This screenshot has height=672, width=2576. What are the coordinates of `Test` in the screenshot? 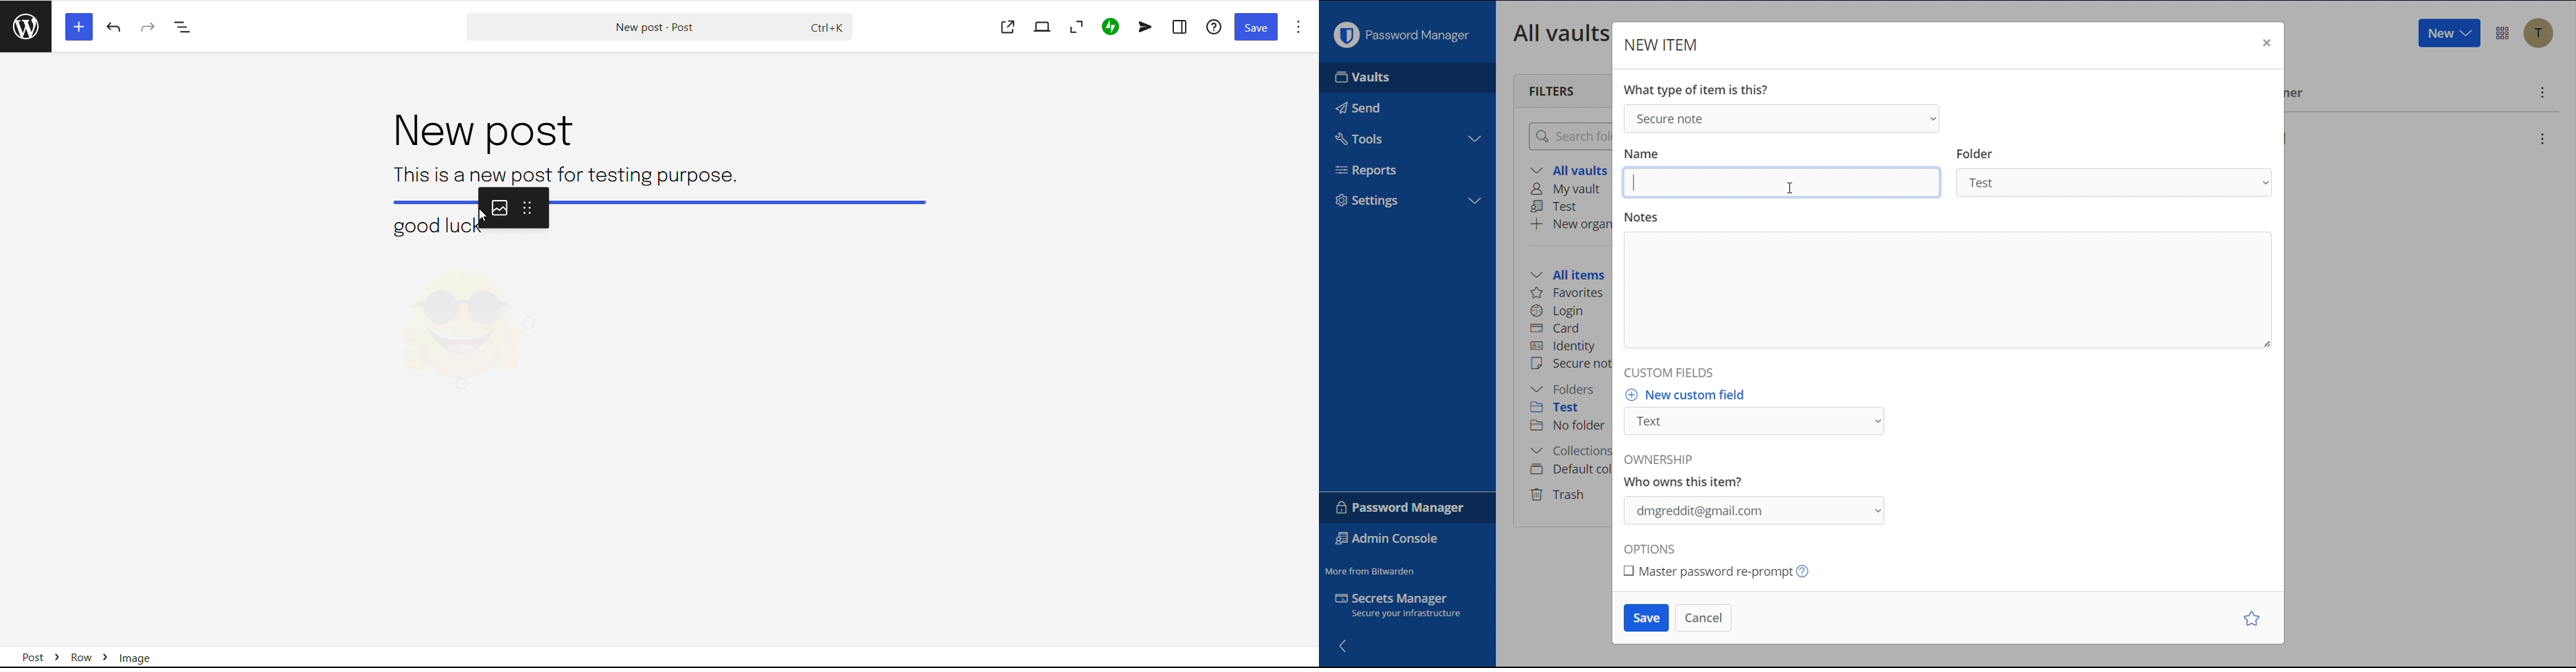 It's located at (1558, 207).